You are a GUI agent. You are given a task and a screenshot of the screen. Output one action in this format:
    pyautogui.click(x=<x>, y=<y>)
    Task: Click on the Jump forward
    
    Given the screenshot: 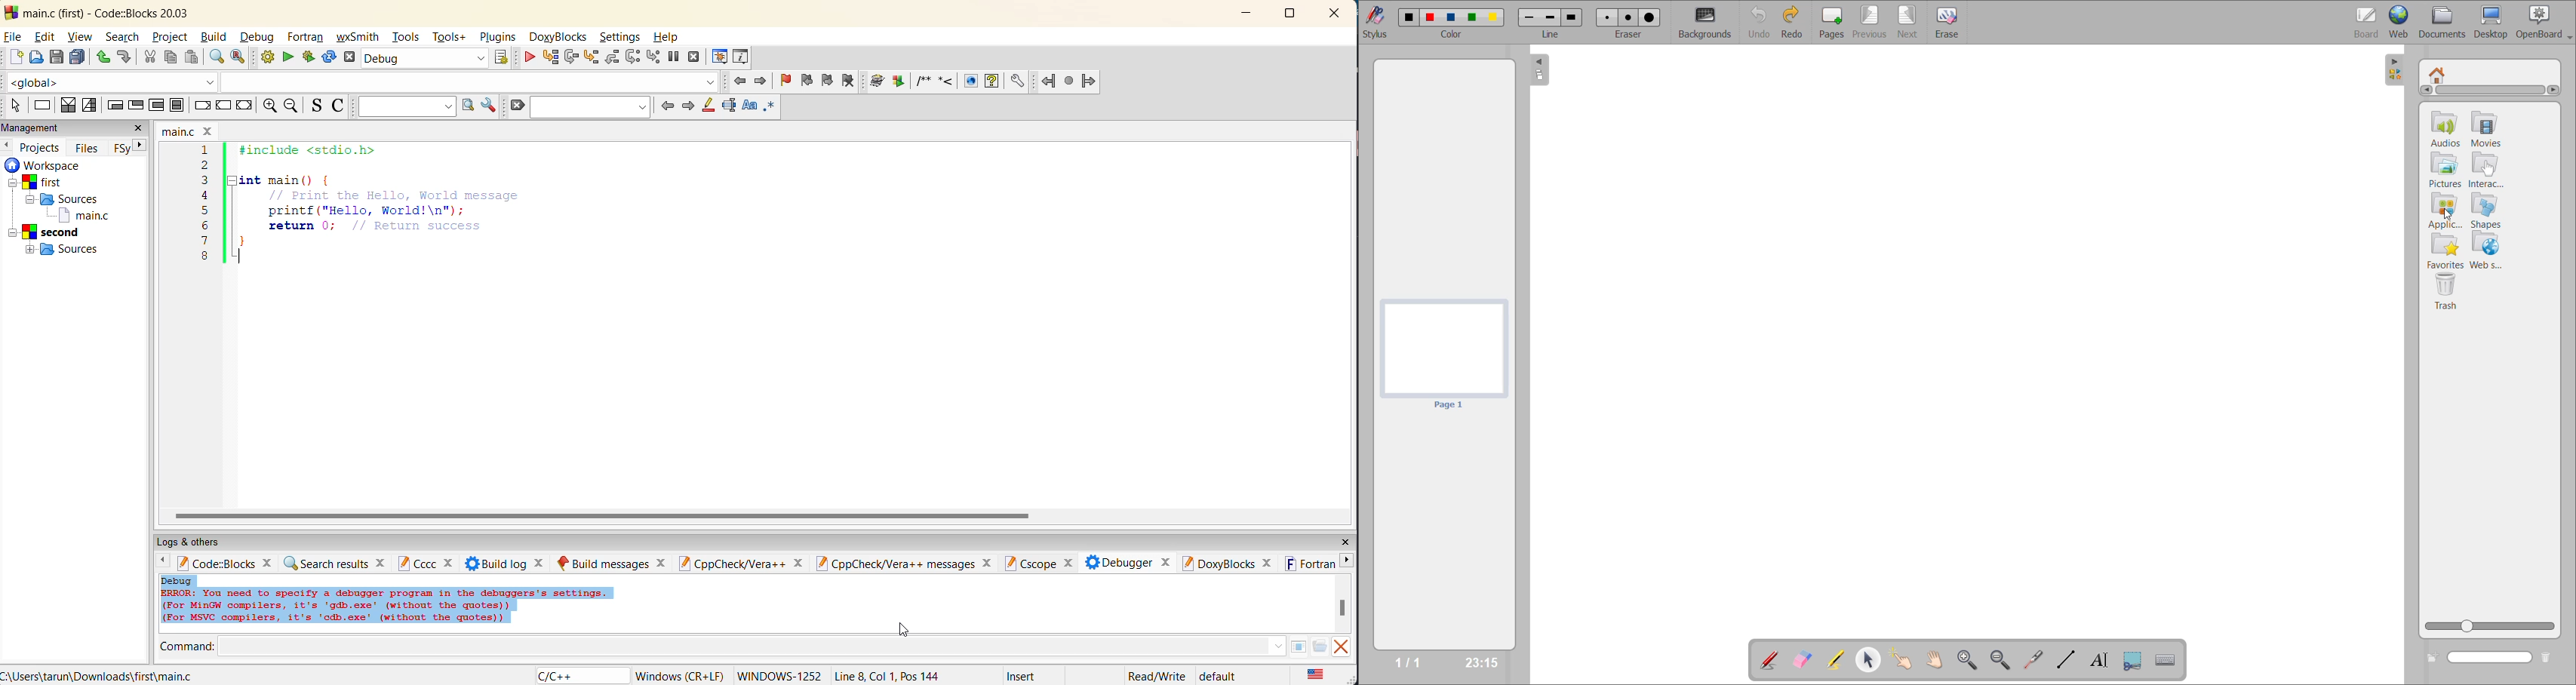 What is the action you would take?
    pyautogui.click(x=1088, y=81)
    